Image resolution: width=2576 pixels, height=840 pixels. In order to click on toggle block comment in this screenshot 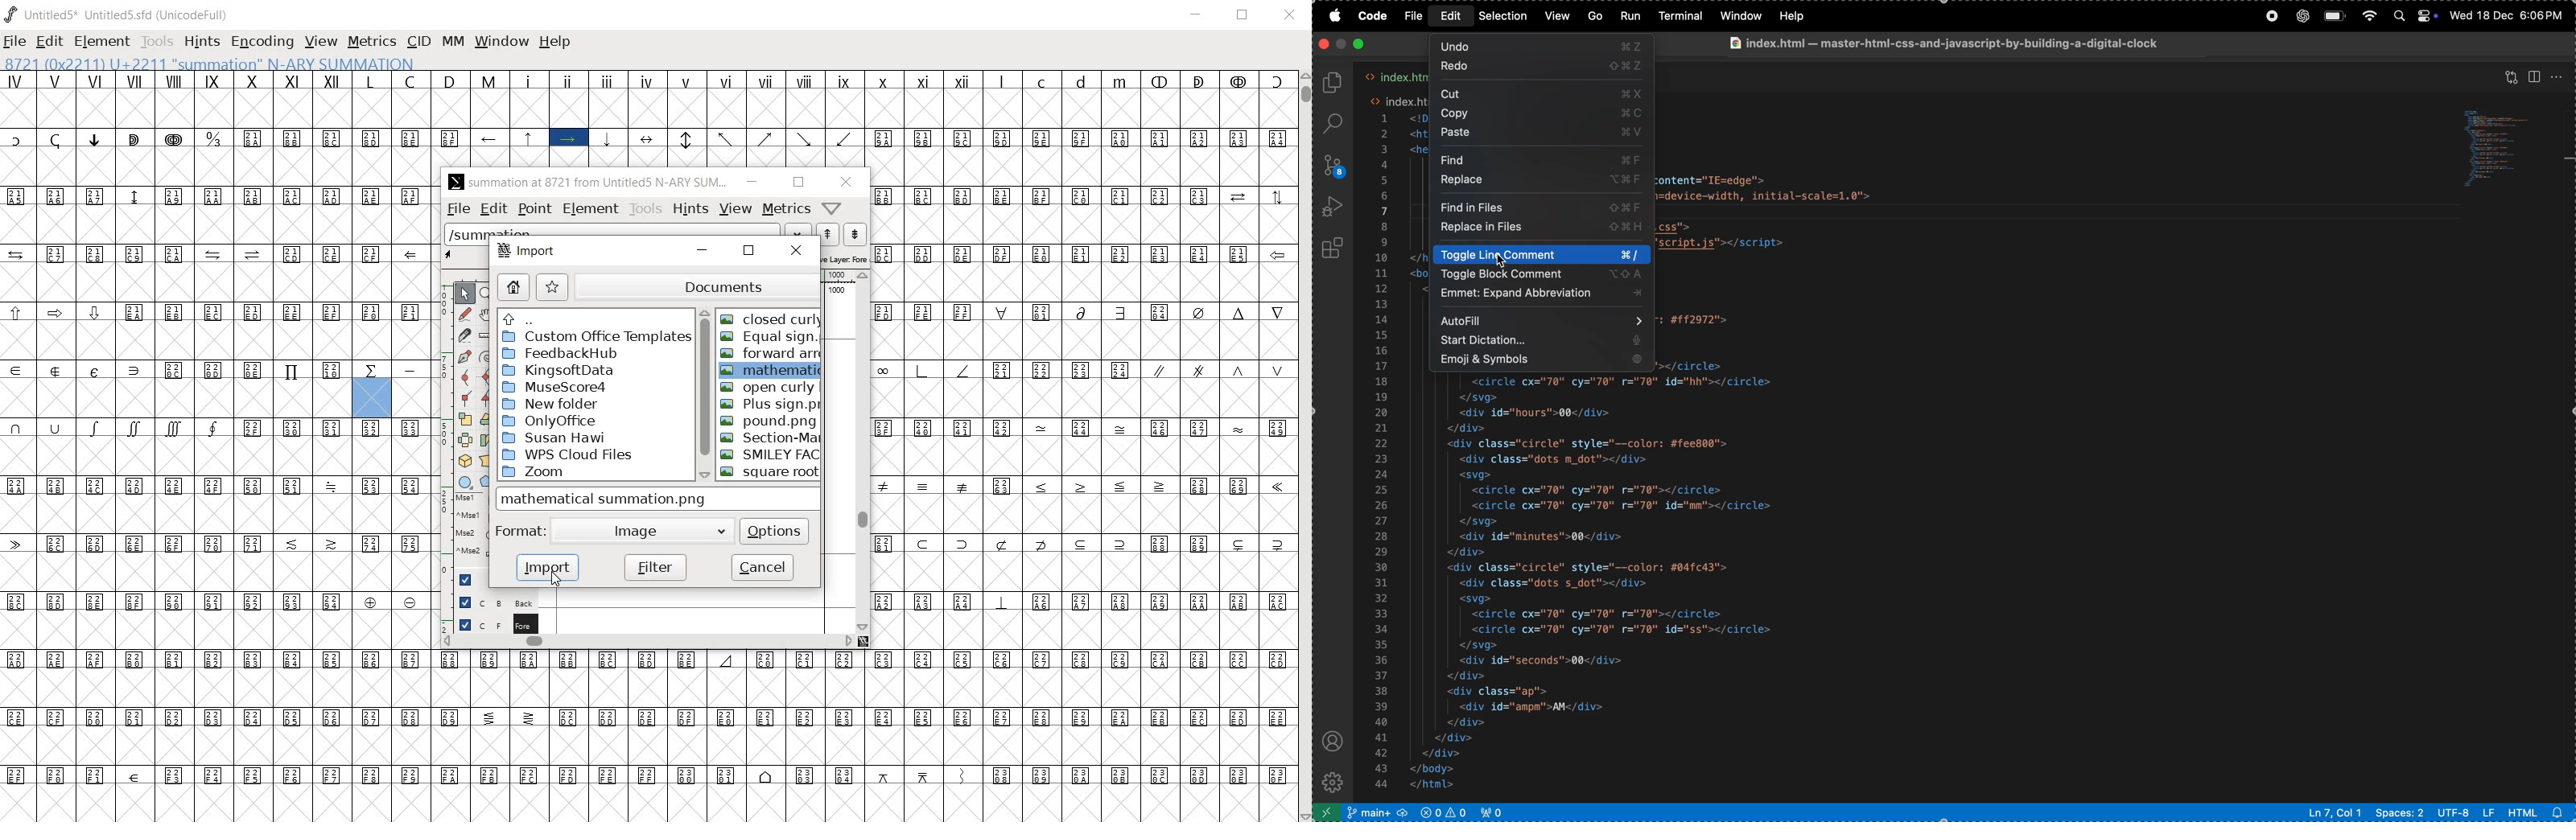, I will do `click(1537, 275)`.